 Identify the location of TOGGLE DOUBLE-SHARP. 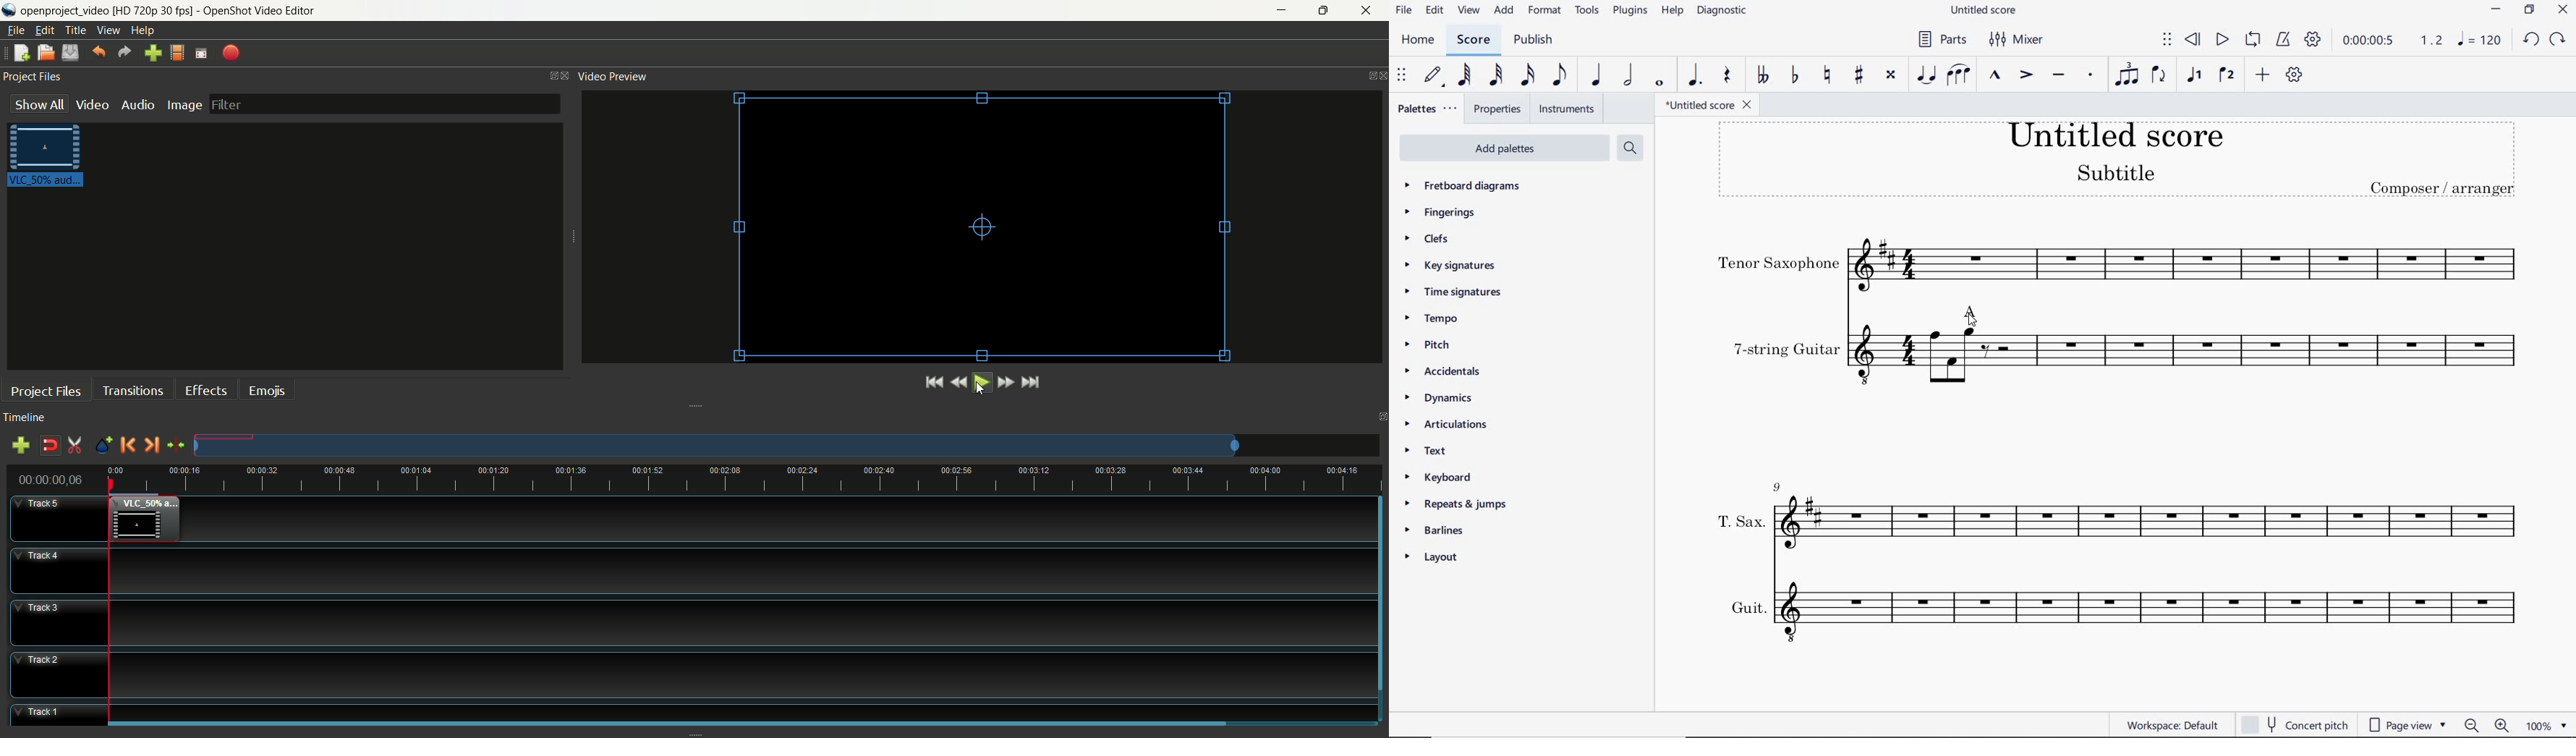
(1890, 74).